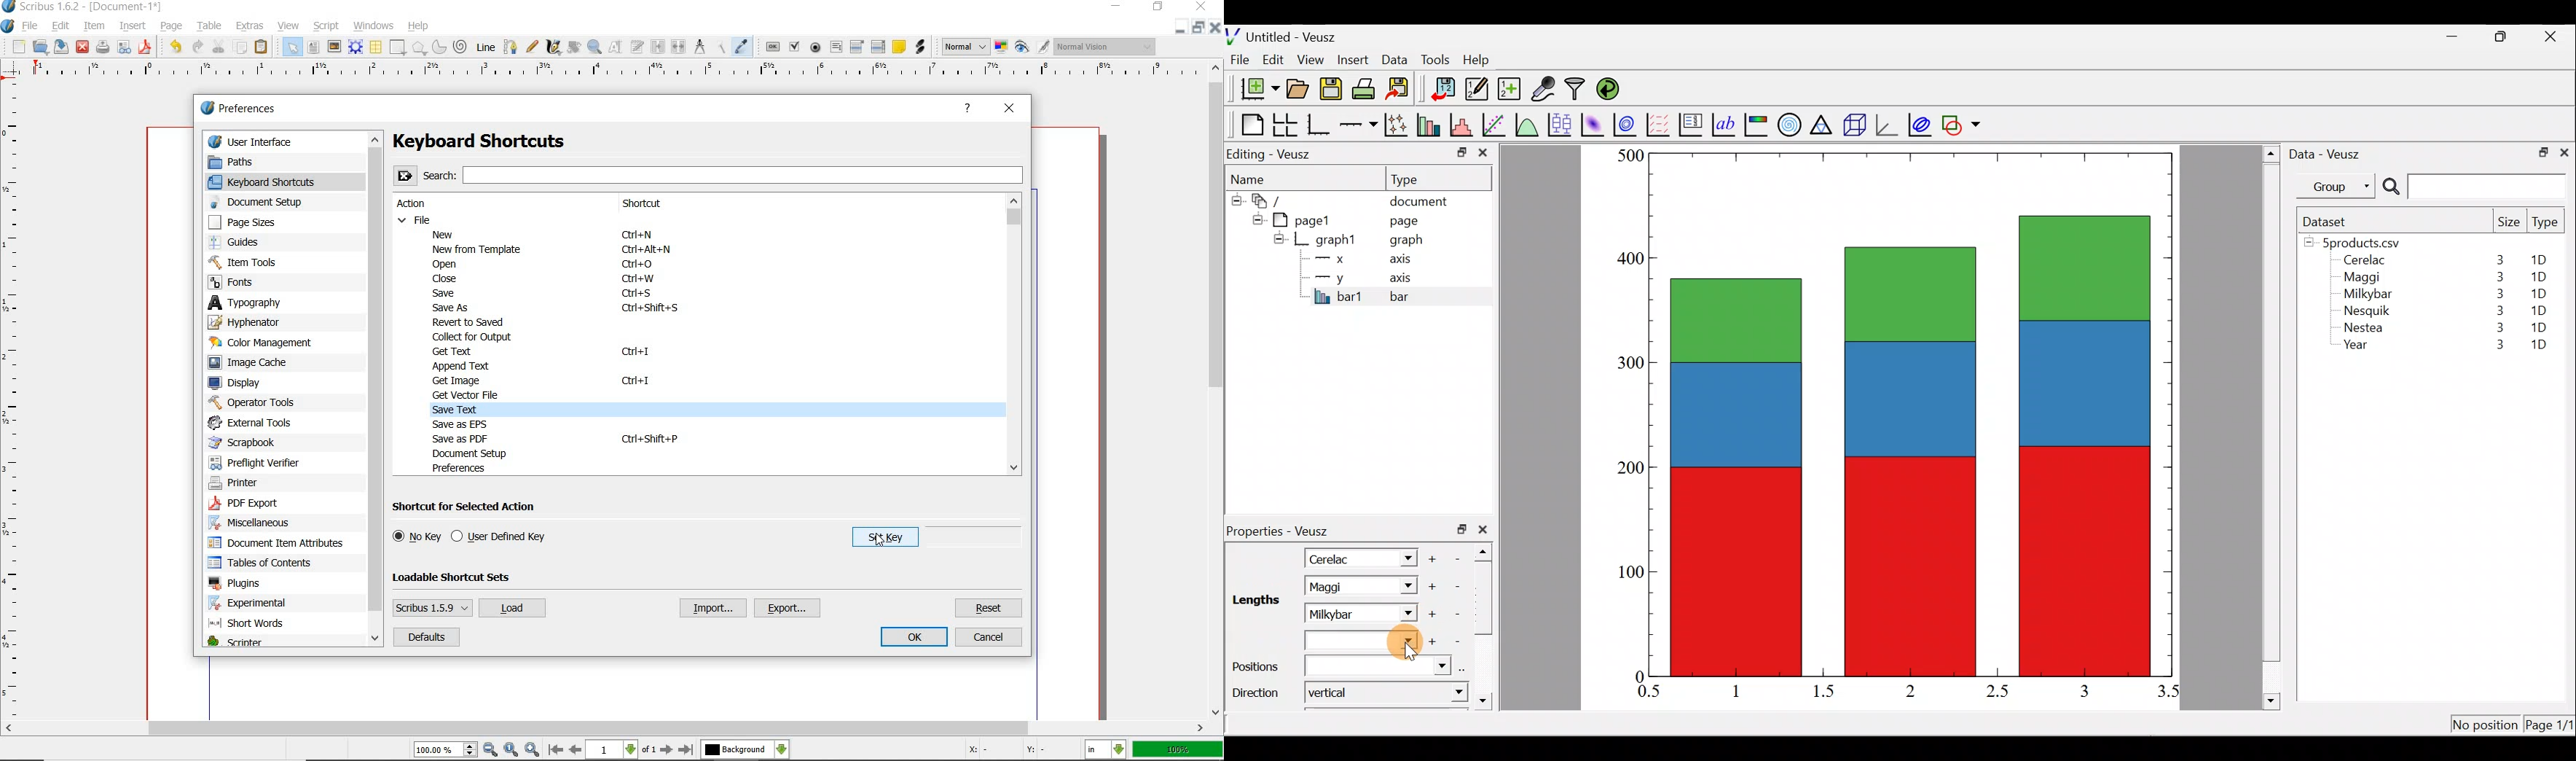  I want to click on action, so click(418, 204).